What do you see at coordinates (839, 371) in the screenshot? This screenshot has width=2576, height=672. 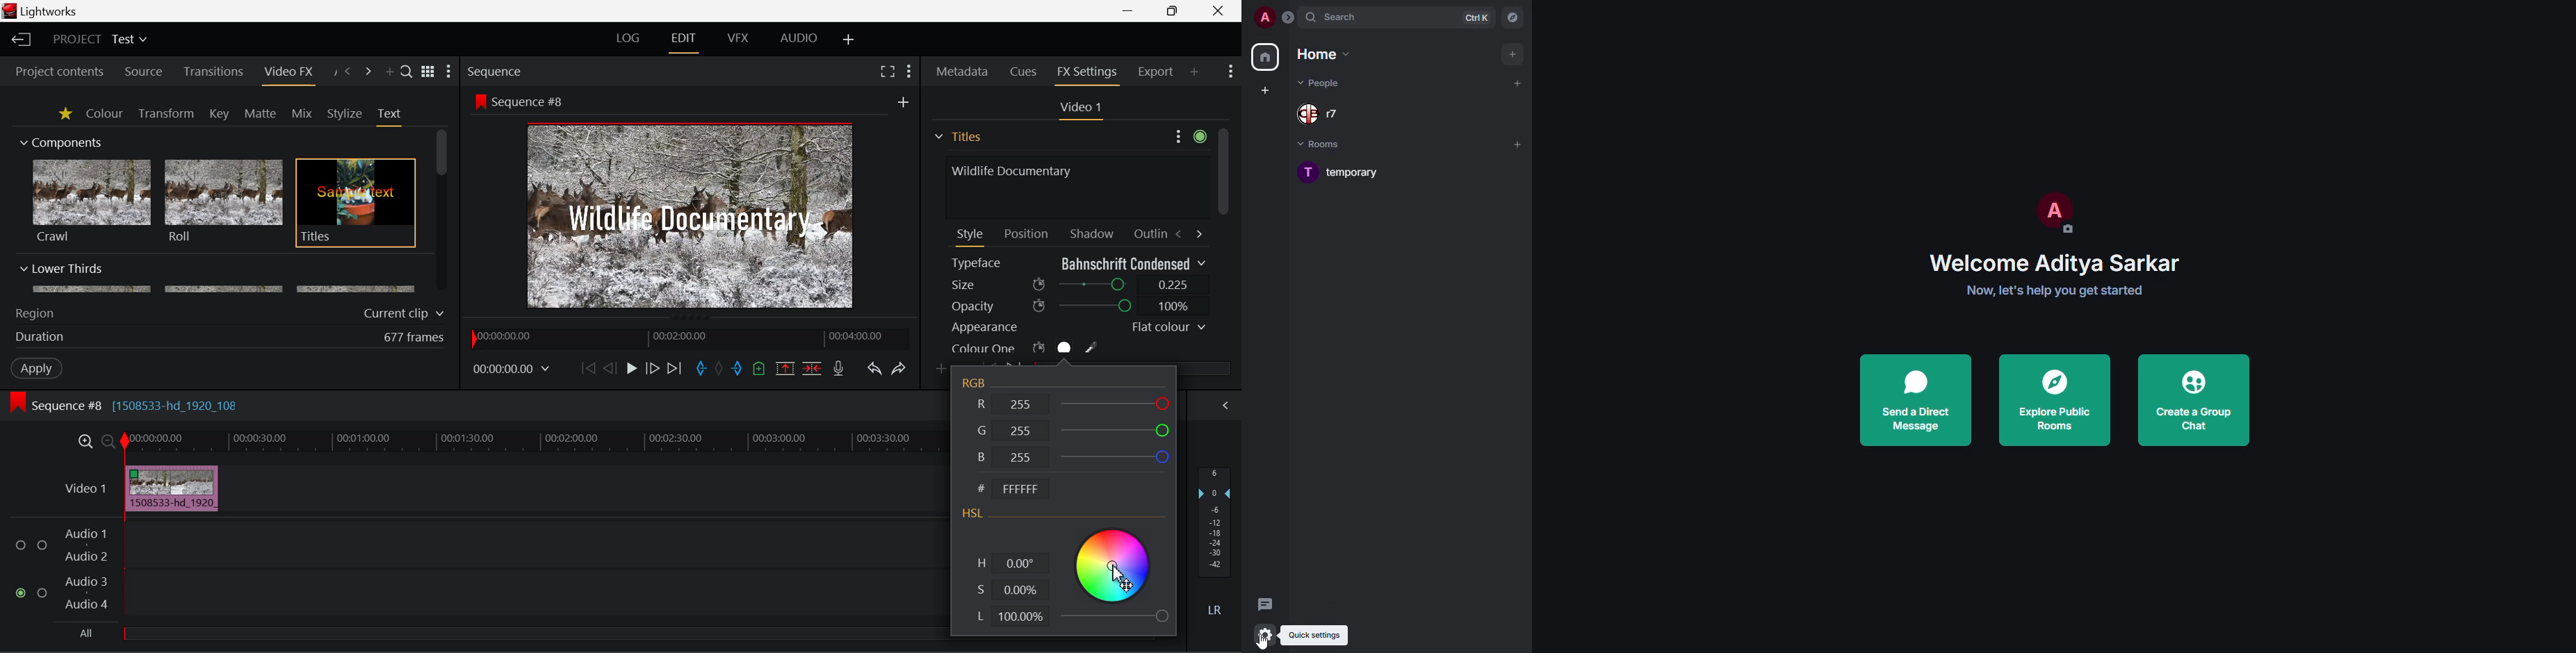 I see `Record Voiceover` at bounding box center [839, 371].